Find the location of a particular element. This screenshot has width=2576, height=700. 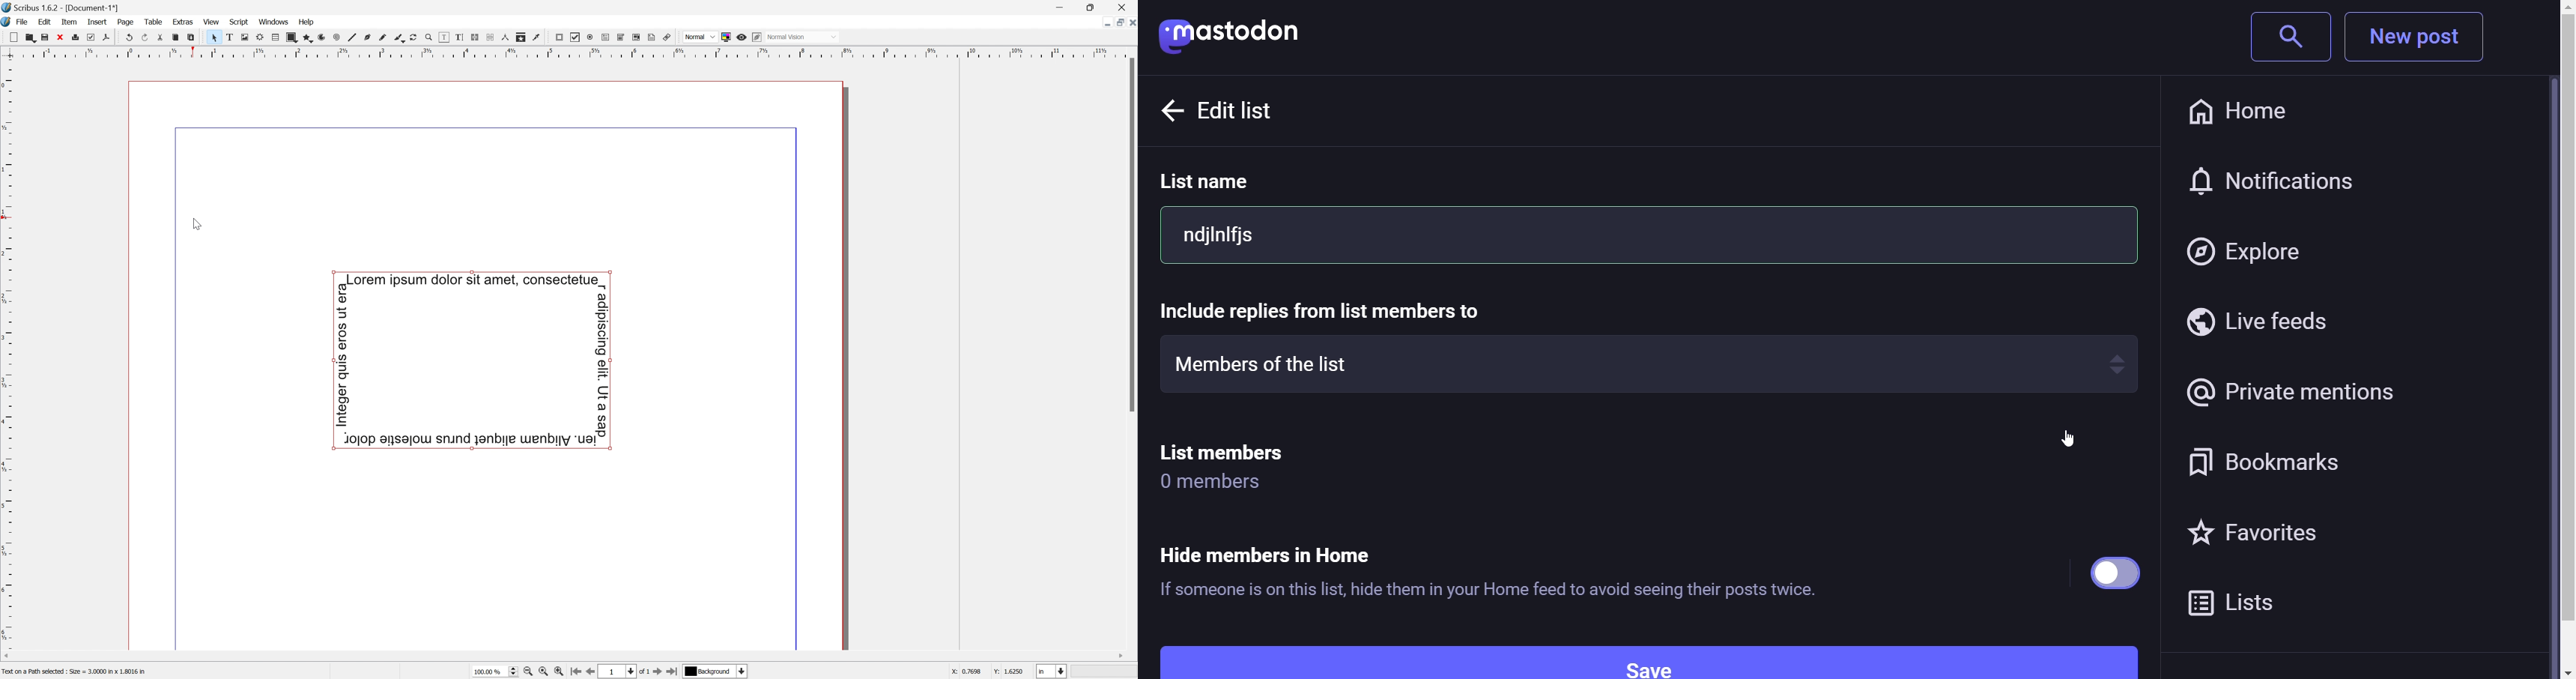

Zoom in or out is located at coordinates (427, 37).